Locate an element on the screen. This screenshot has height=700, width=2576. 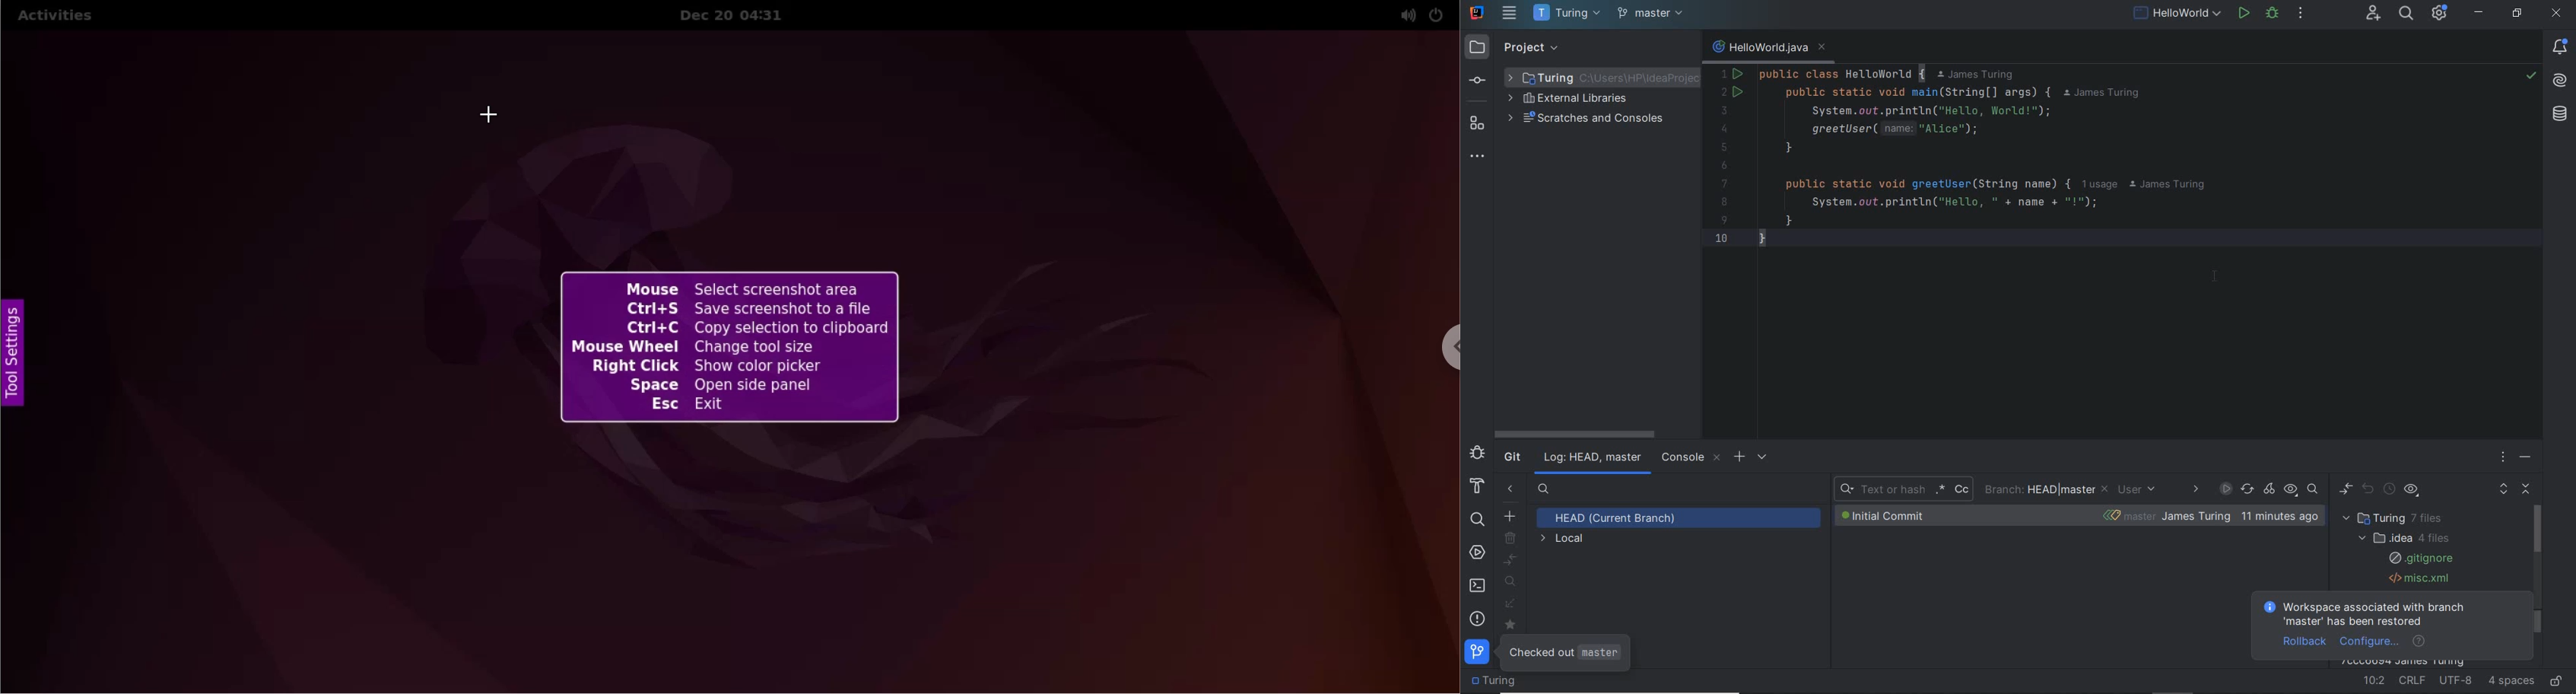
rollback is located at coordinates (2306, 641).